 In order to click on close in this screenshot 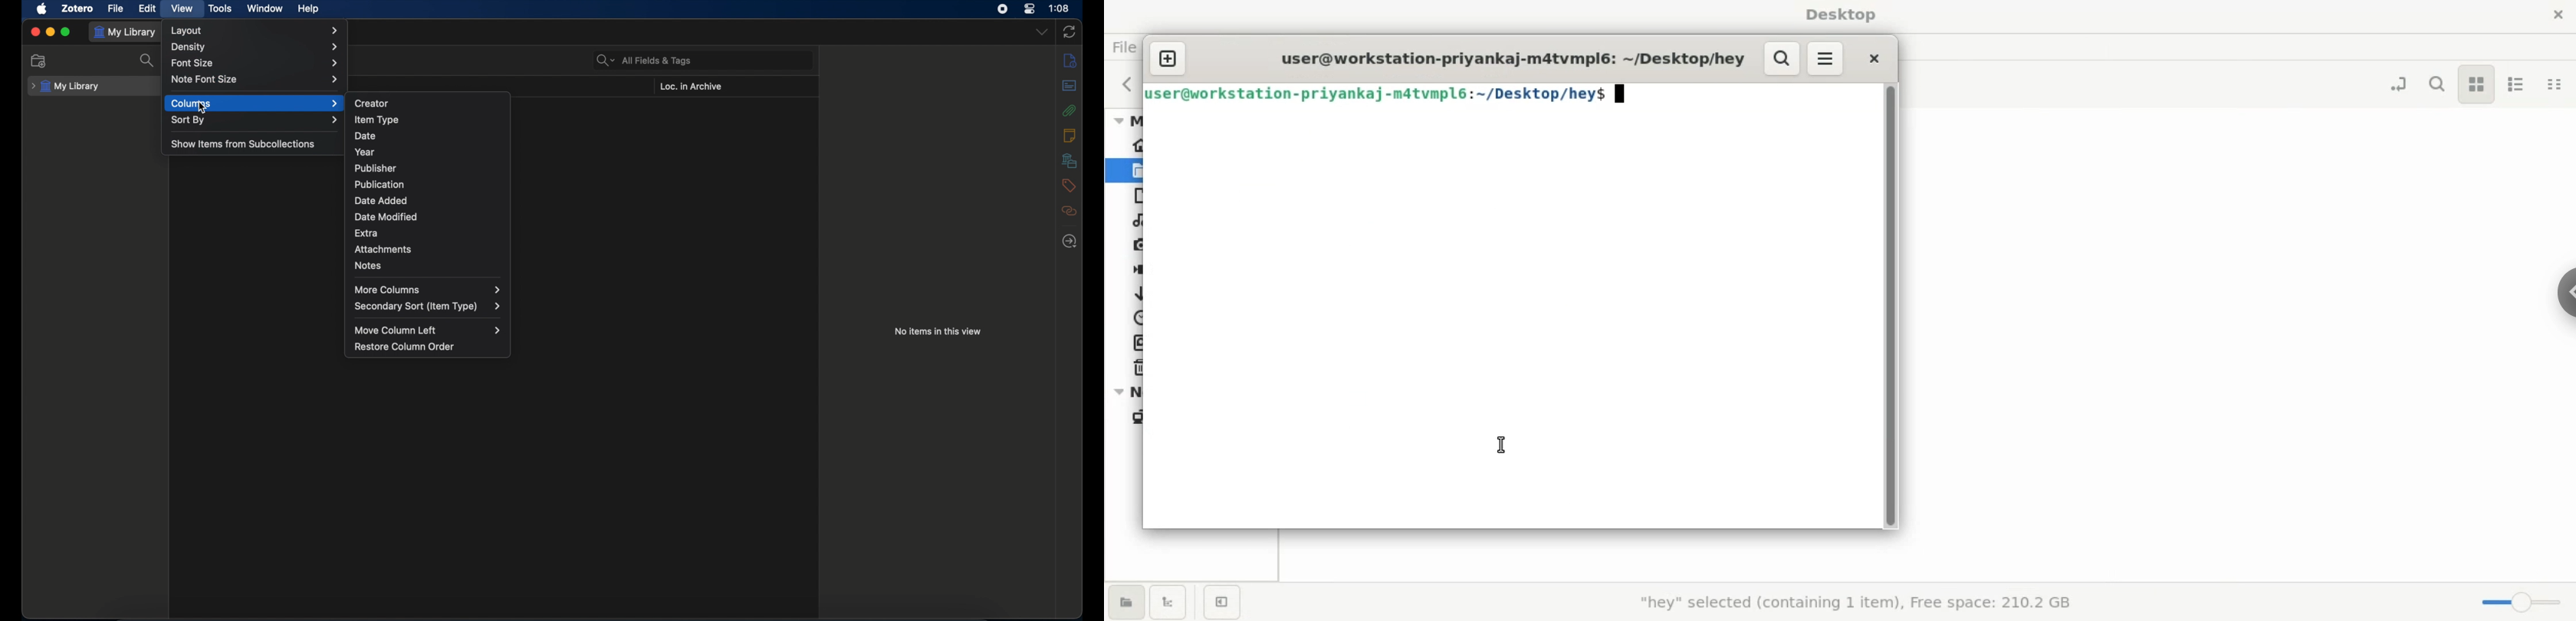, I will do `click(2554, 12)`.